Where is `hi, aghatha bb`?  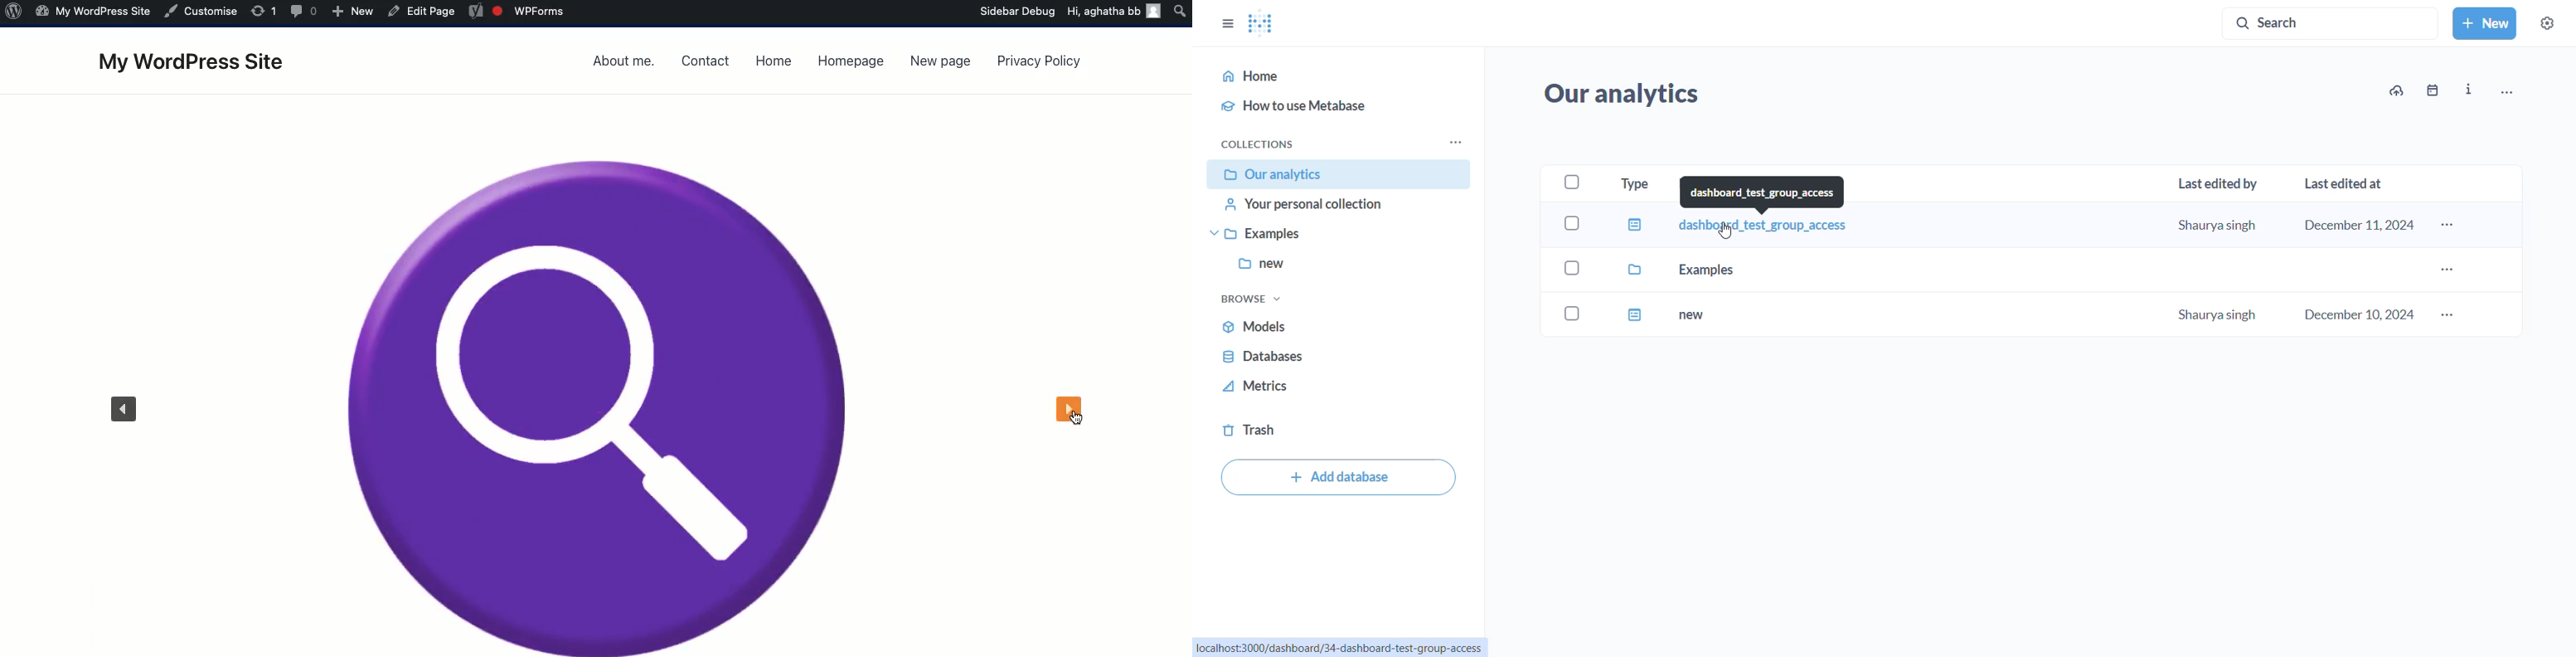
hi, aghatha bb is located at coordinates (1104, 14).